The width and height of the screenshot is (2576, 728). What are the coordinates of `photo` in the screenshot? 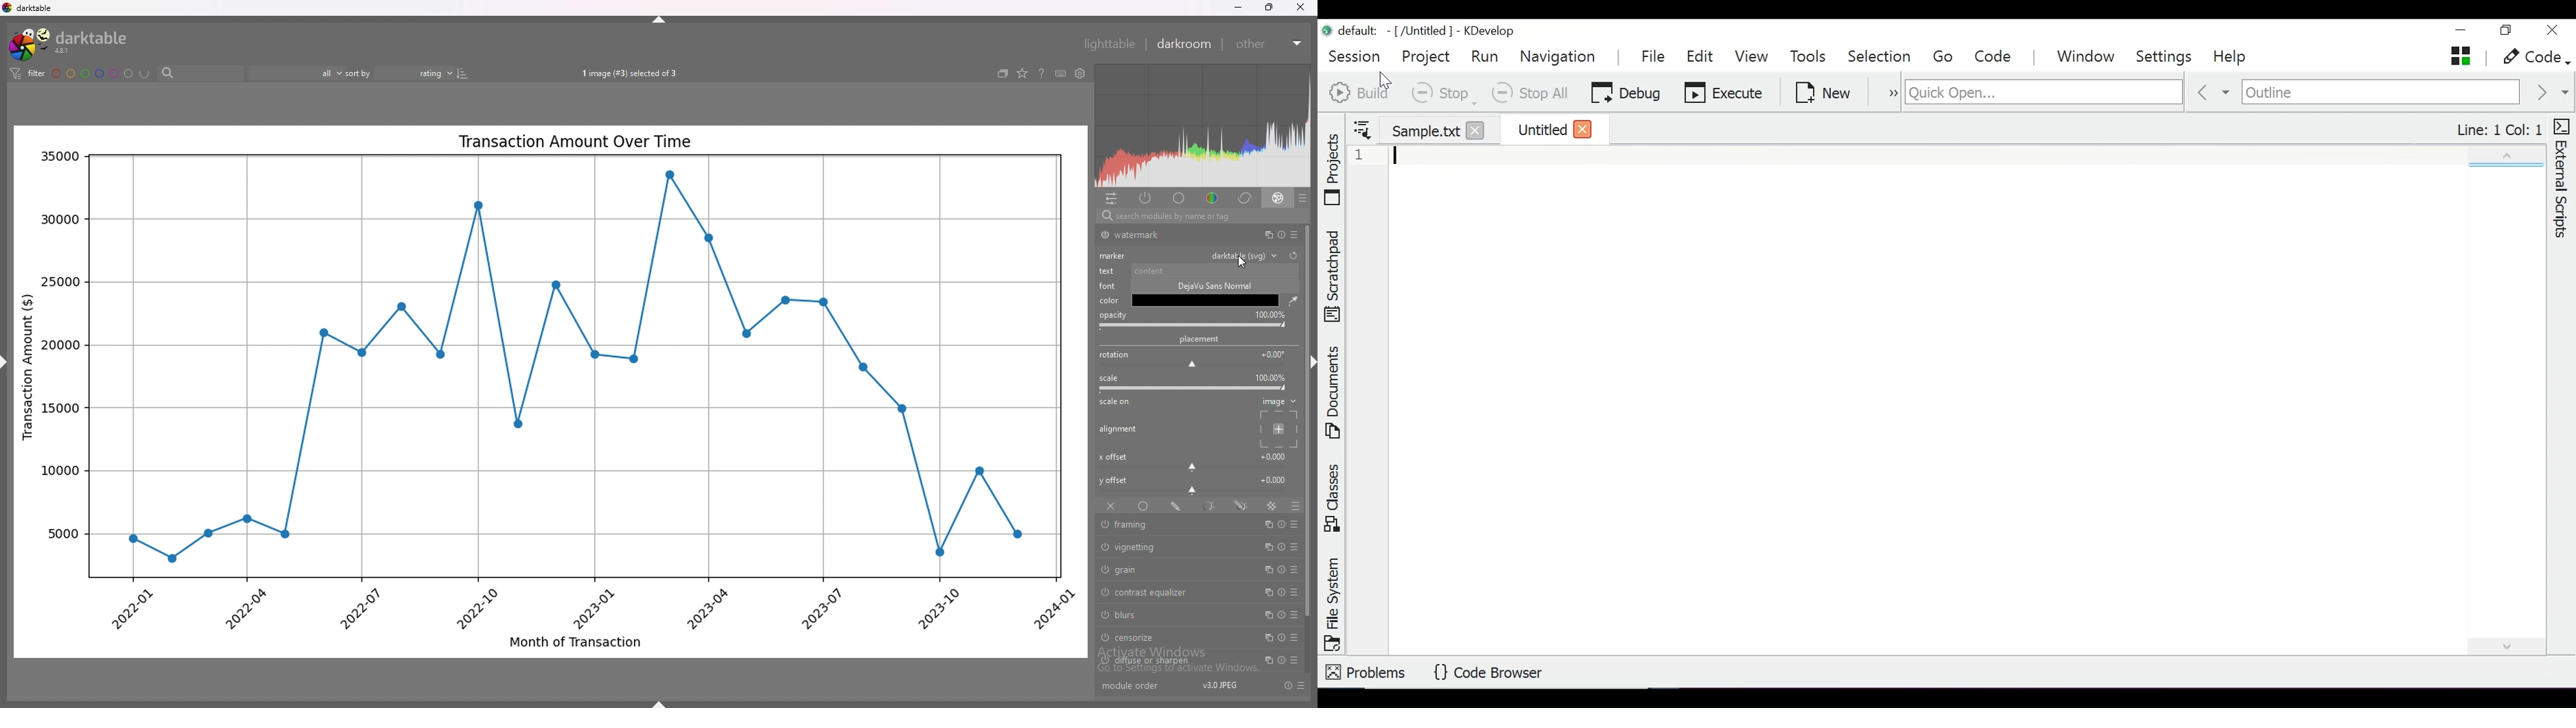 It's located at (553, 391).